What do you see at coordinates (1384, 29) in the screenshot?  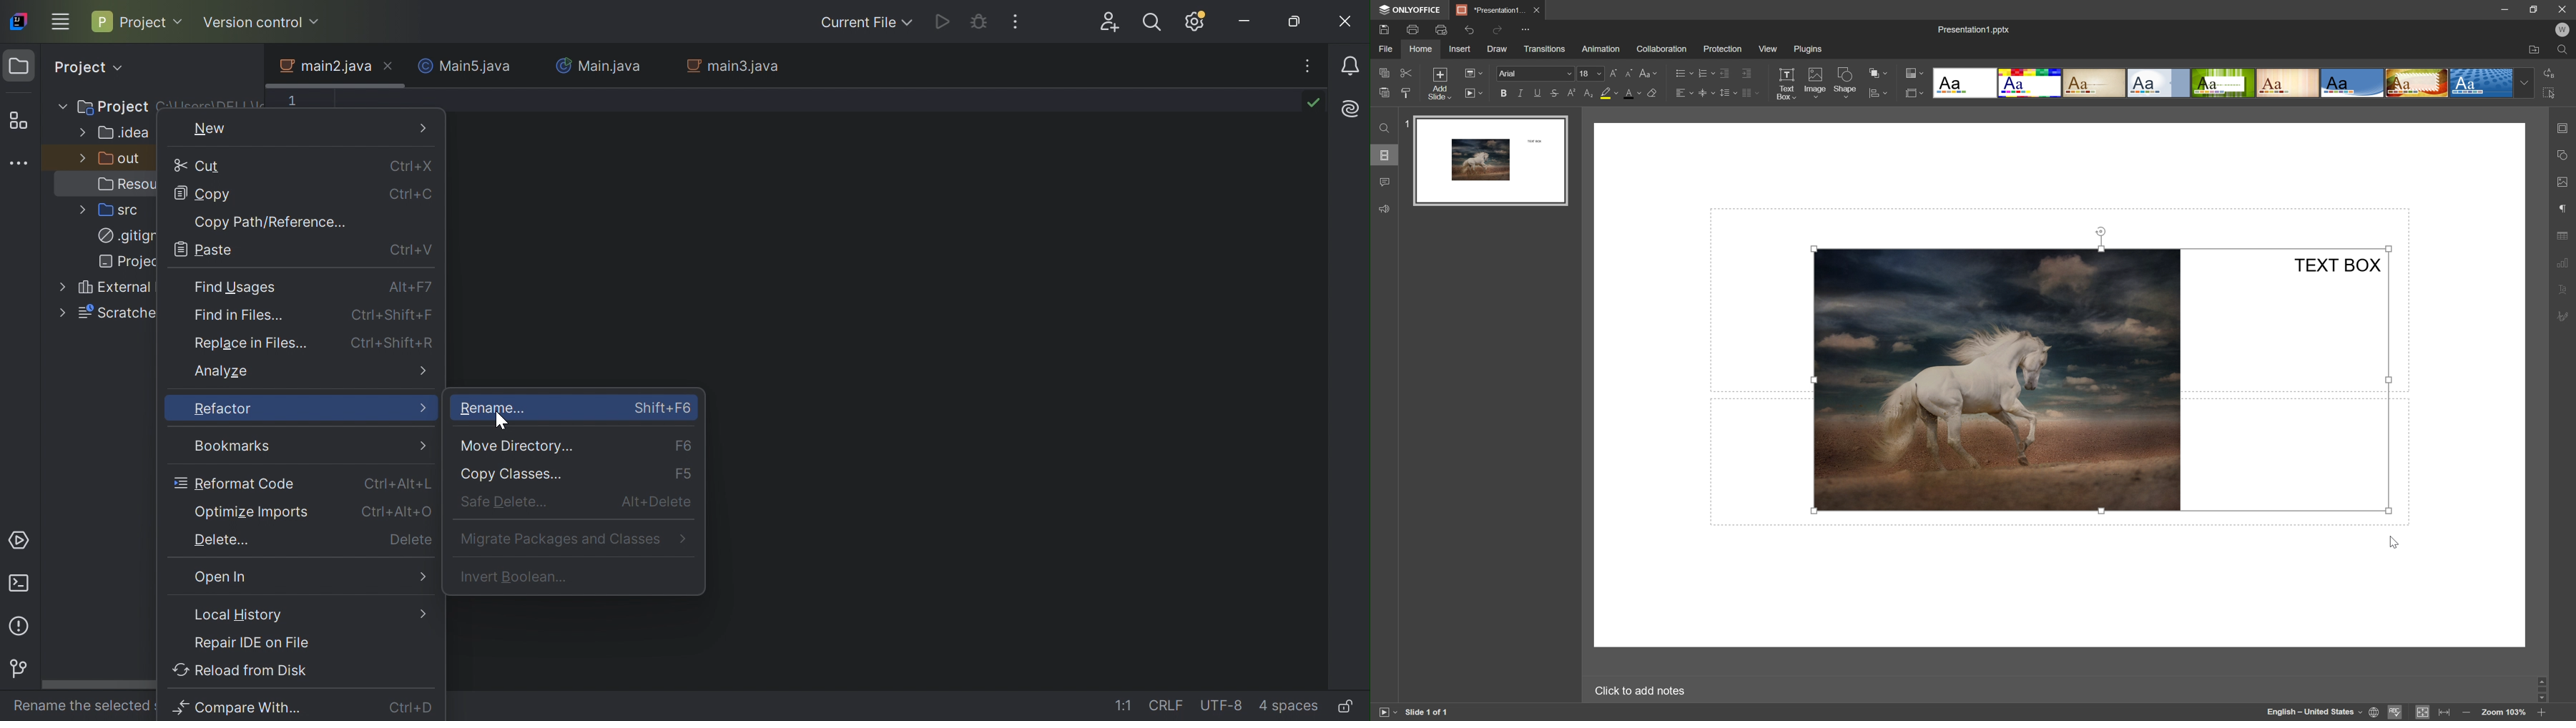 I see `save` at bounding box center [1384, 29].